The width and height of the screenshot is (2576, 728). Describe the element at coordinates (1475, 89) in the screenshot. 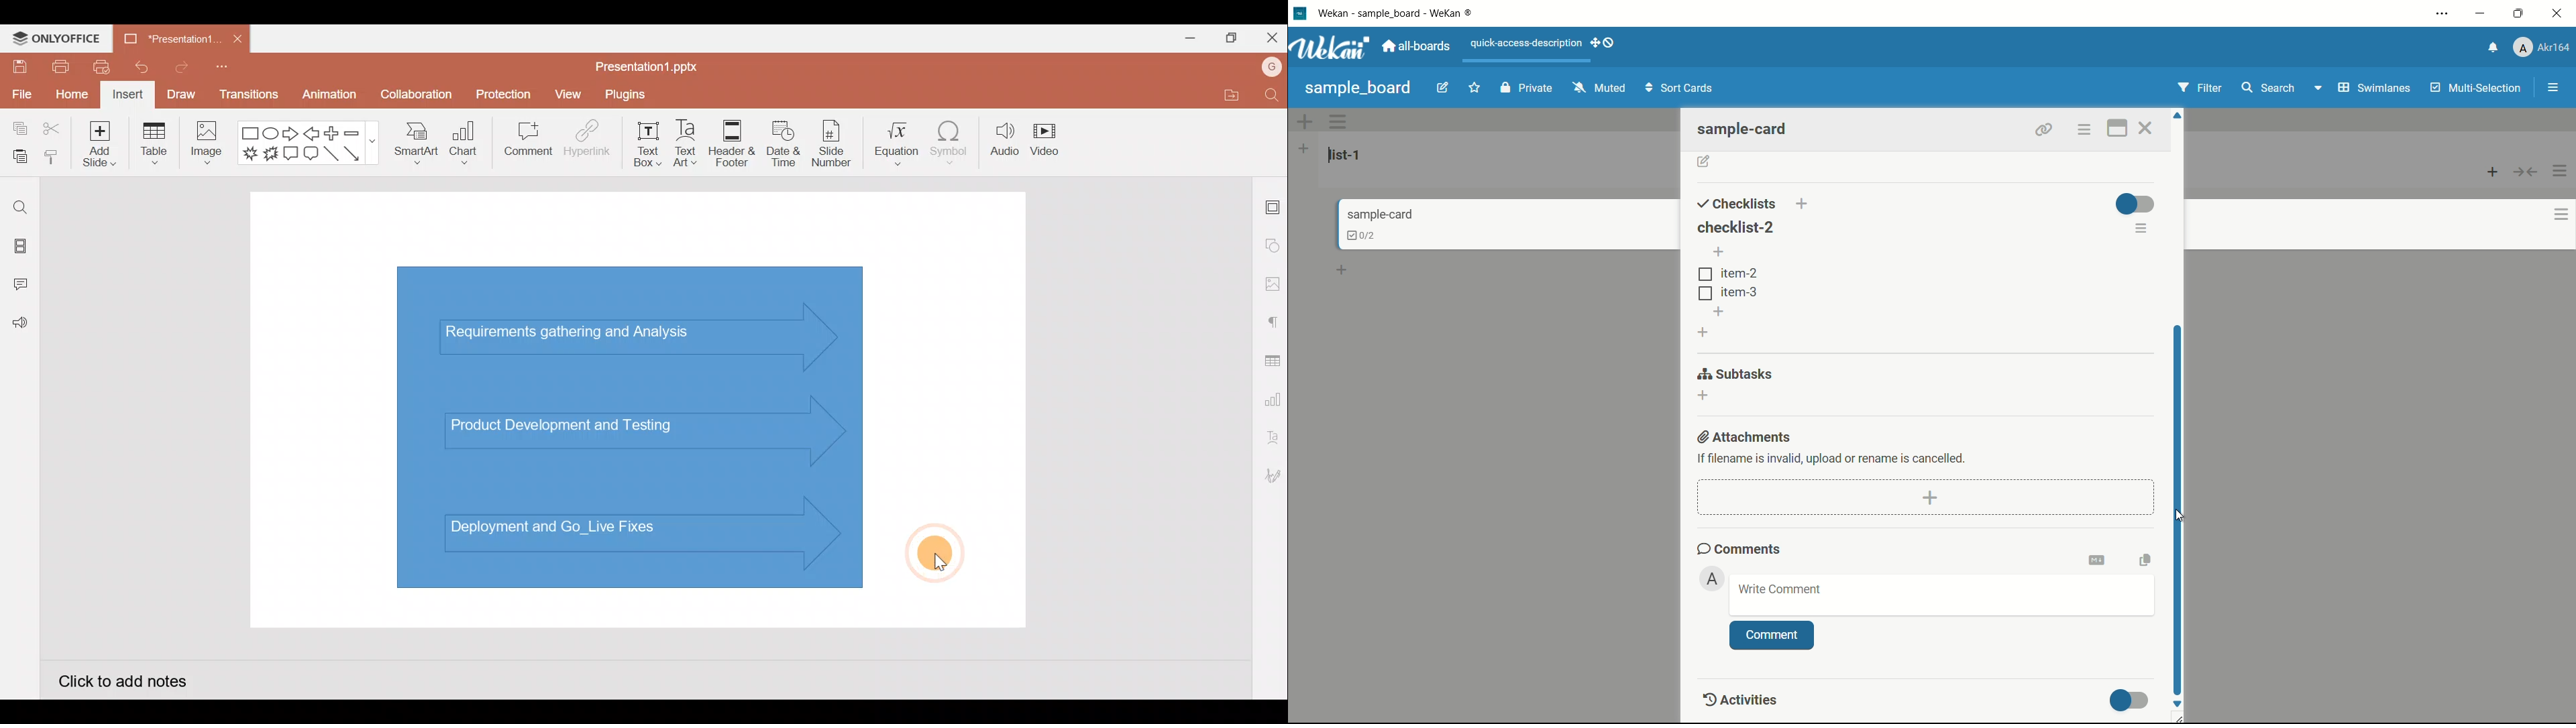

I see `star this board` at that location.